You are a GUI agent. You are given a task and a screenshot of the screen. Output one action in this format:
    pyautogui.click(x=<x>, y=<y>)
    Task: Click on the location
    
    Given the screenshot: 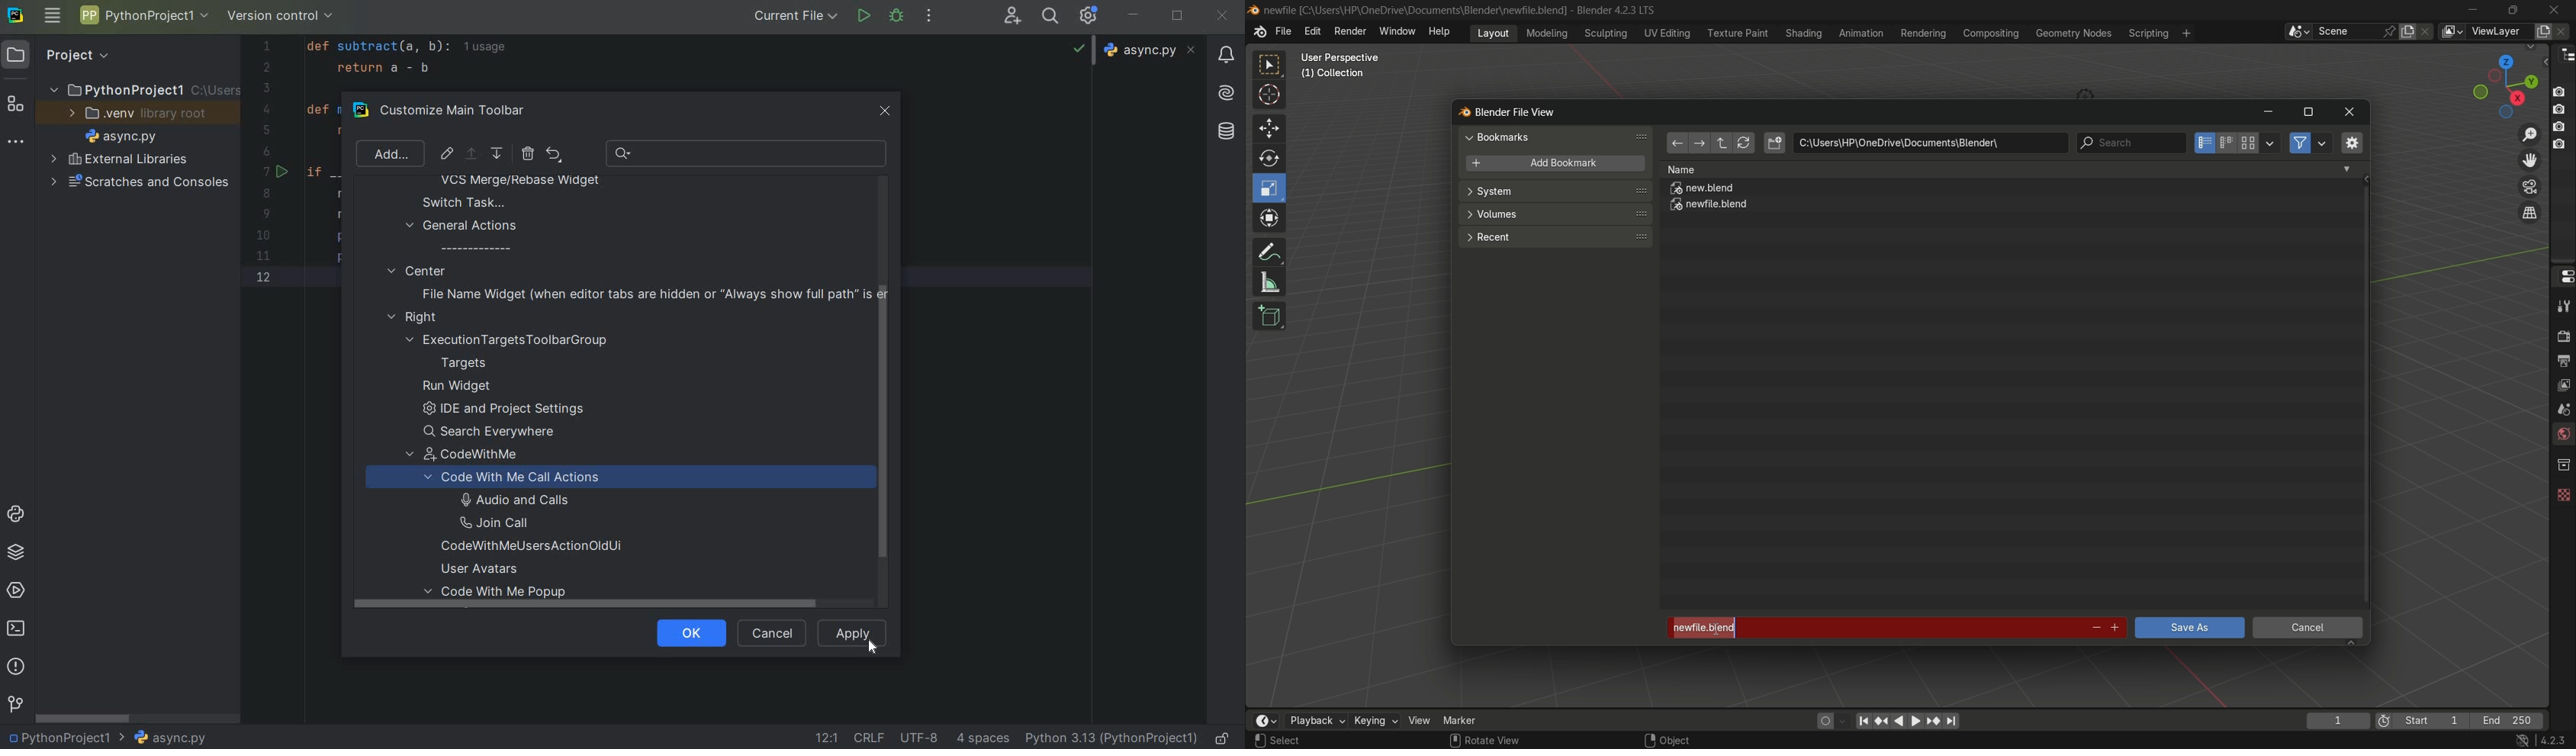 What is the action you would take?
    pyautogui.click(x=1930, y=143)
    